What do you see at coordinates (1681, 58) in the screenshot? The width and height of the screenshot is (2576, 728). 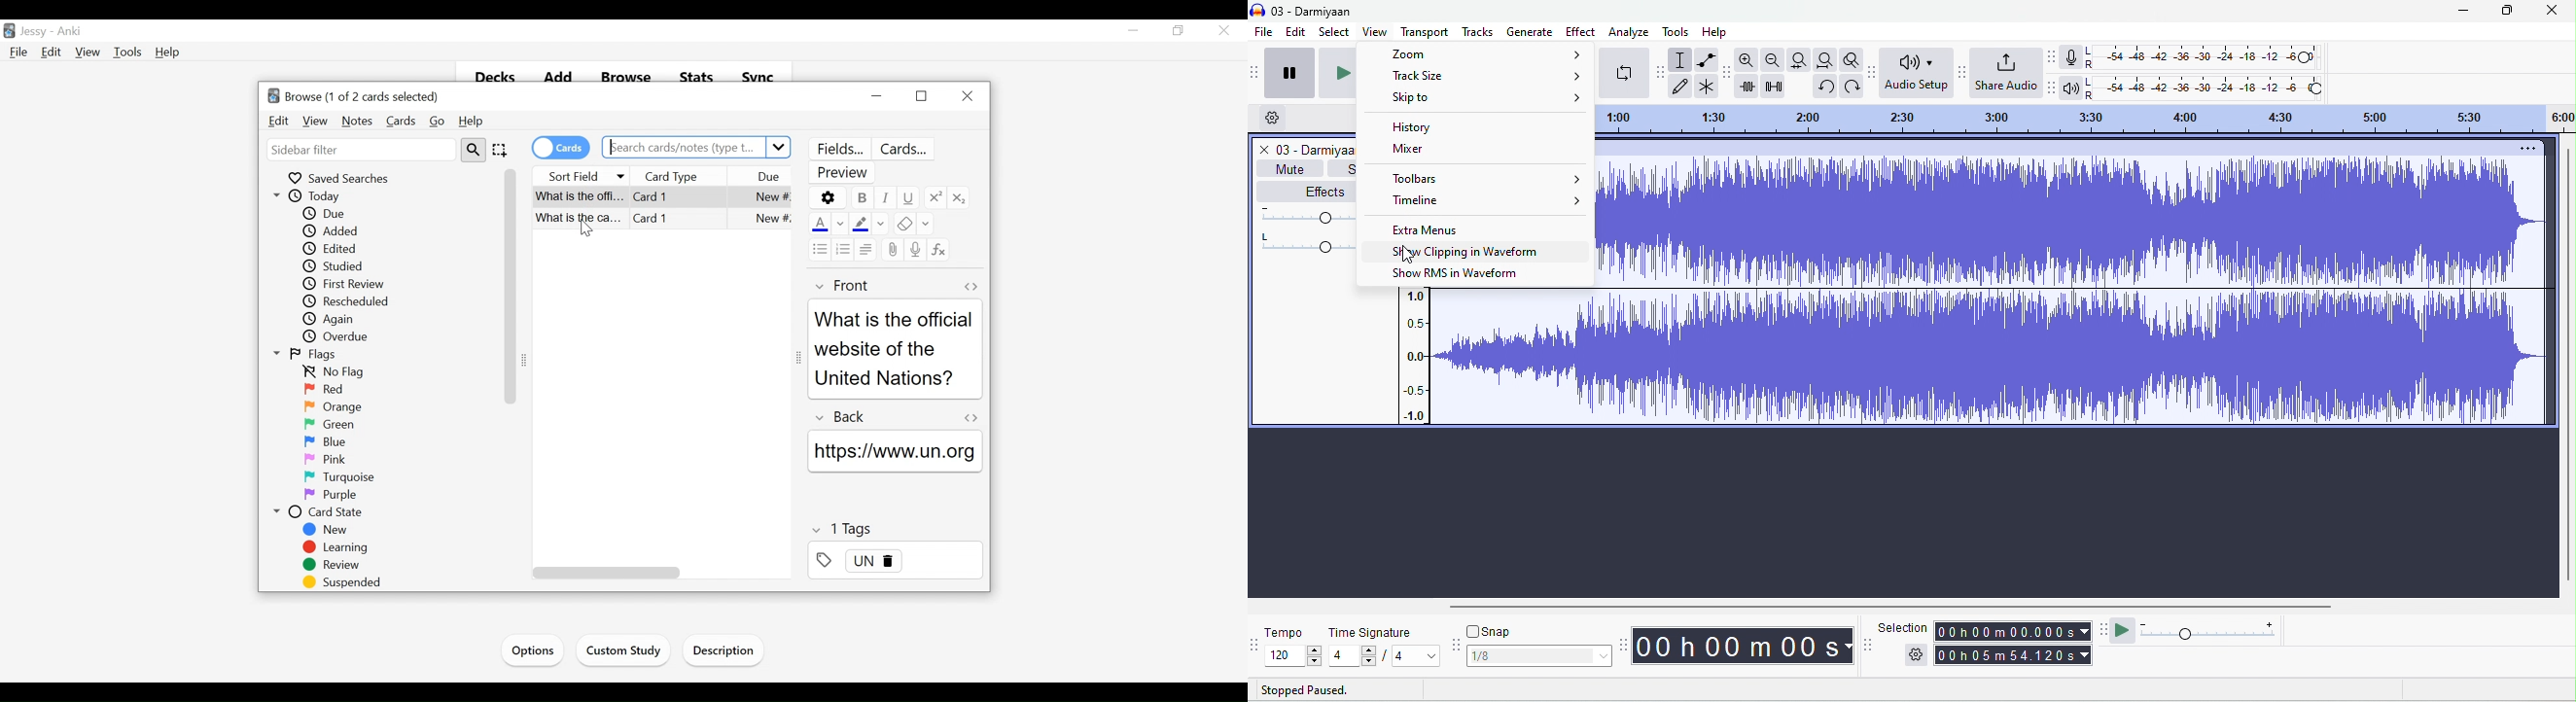 I see `selection` at bounding box center [1681, 58].